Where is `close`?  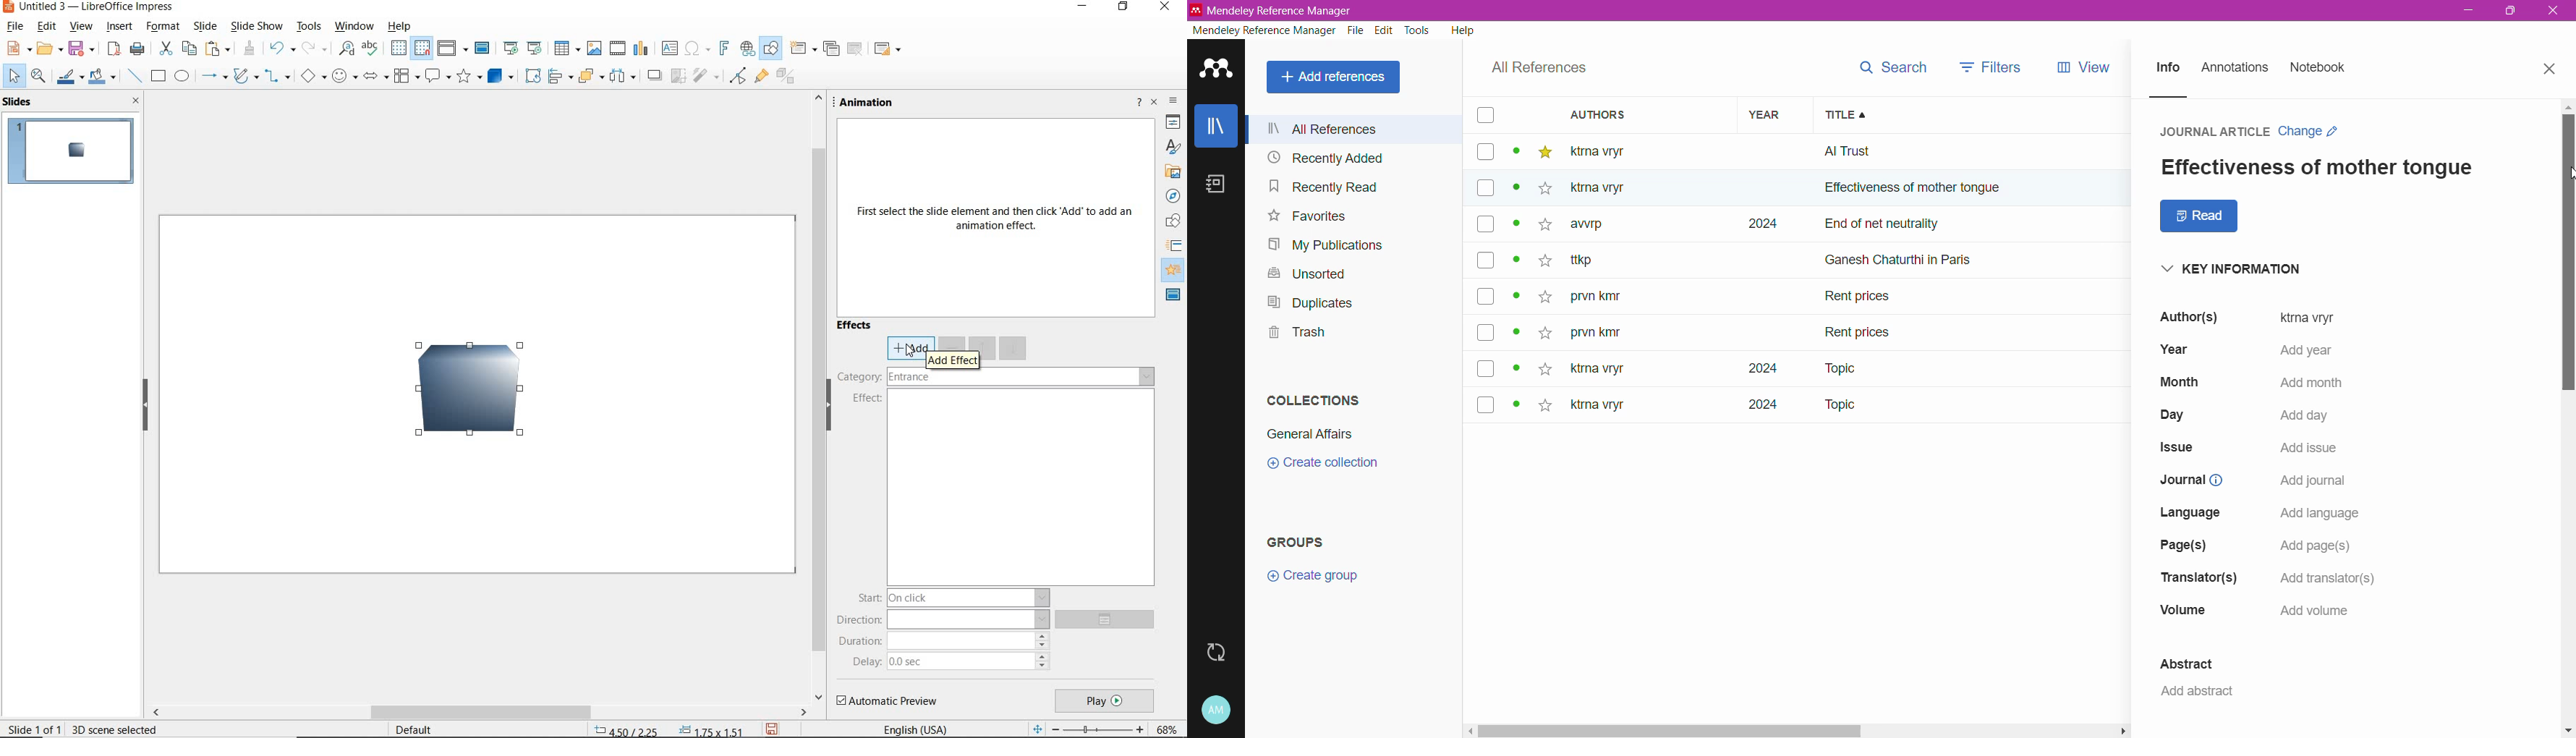 close is located at coordinates (1156, 101).